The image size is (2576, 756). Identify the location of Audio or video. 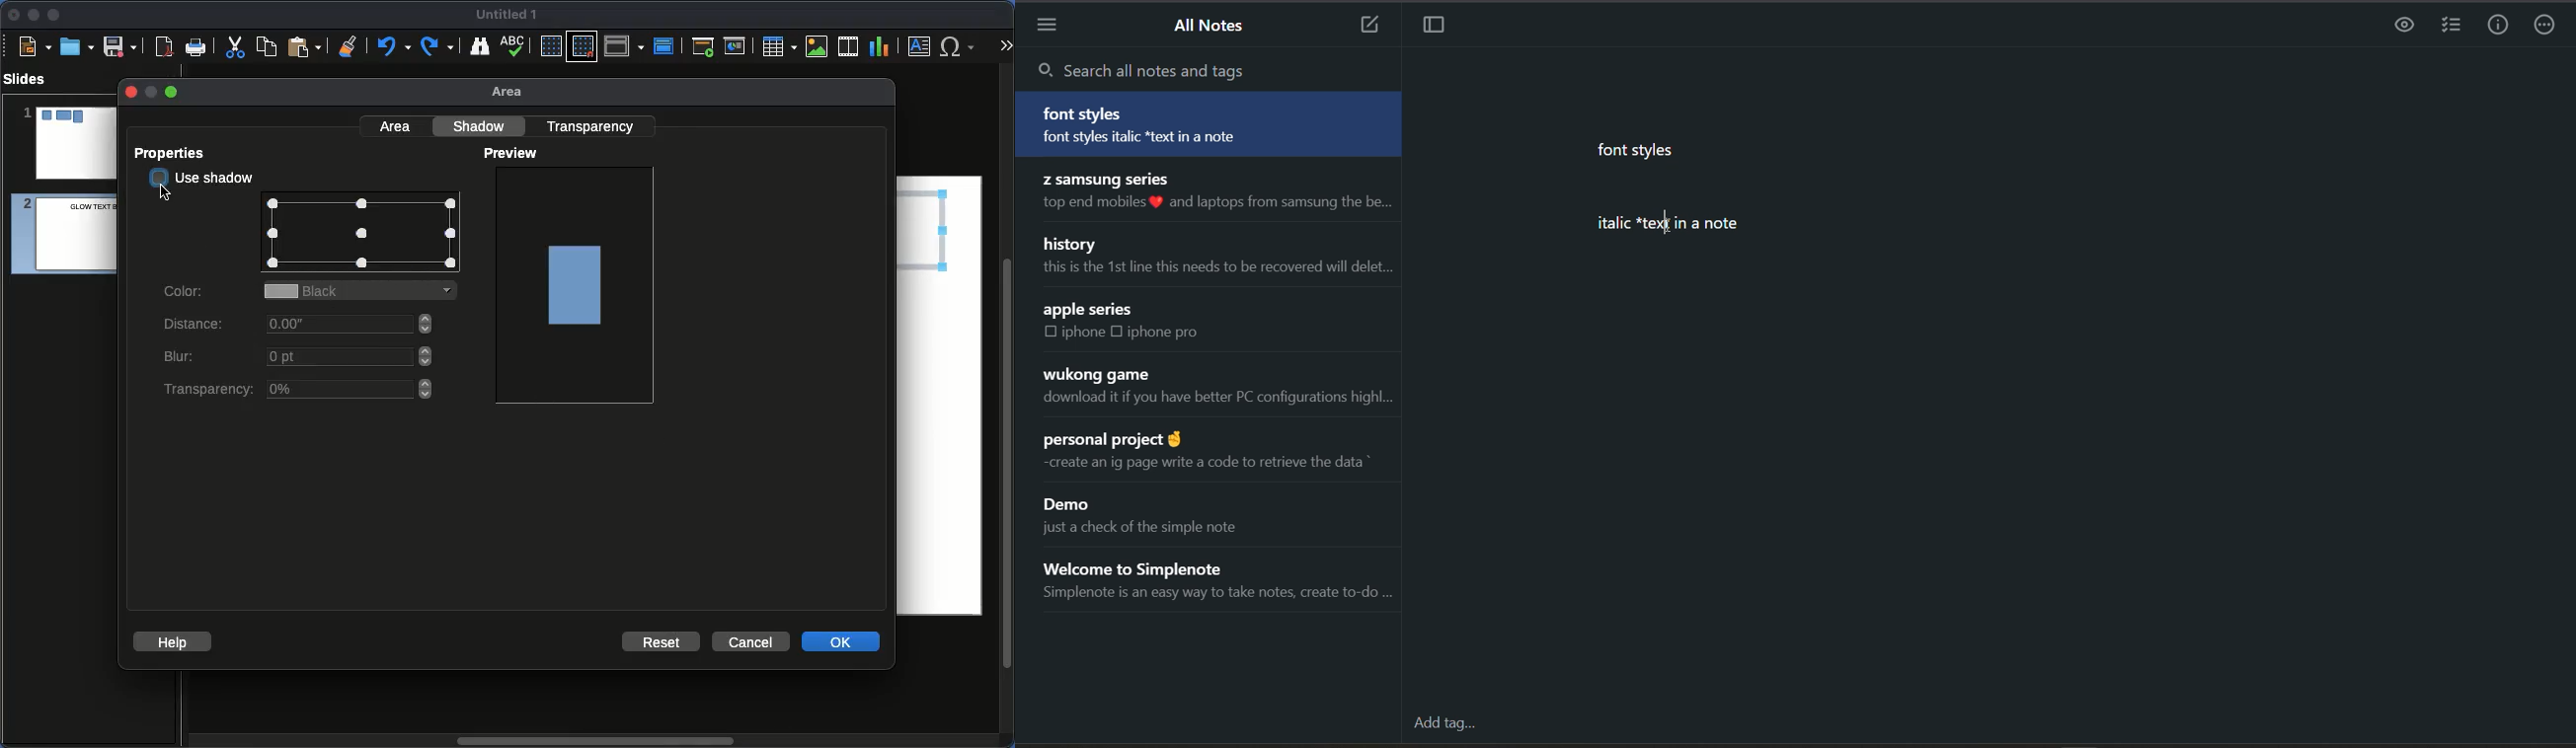
(849, 46).